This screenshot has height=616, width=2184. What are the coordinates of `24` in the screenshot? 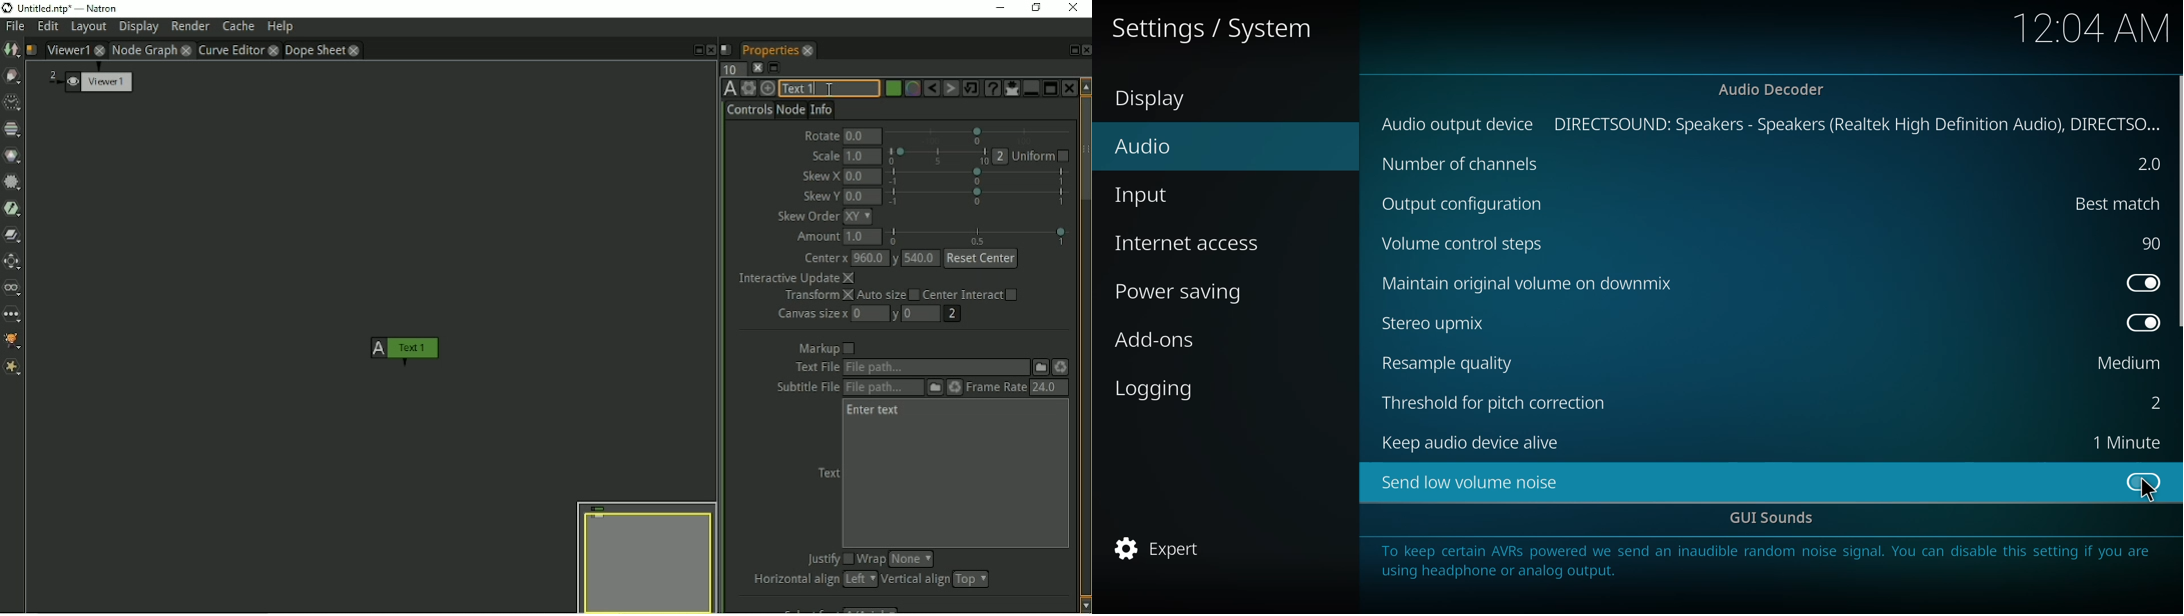 It's located at (1049, 388).